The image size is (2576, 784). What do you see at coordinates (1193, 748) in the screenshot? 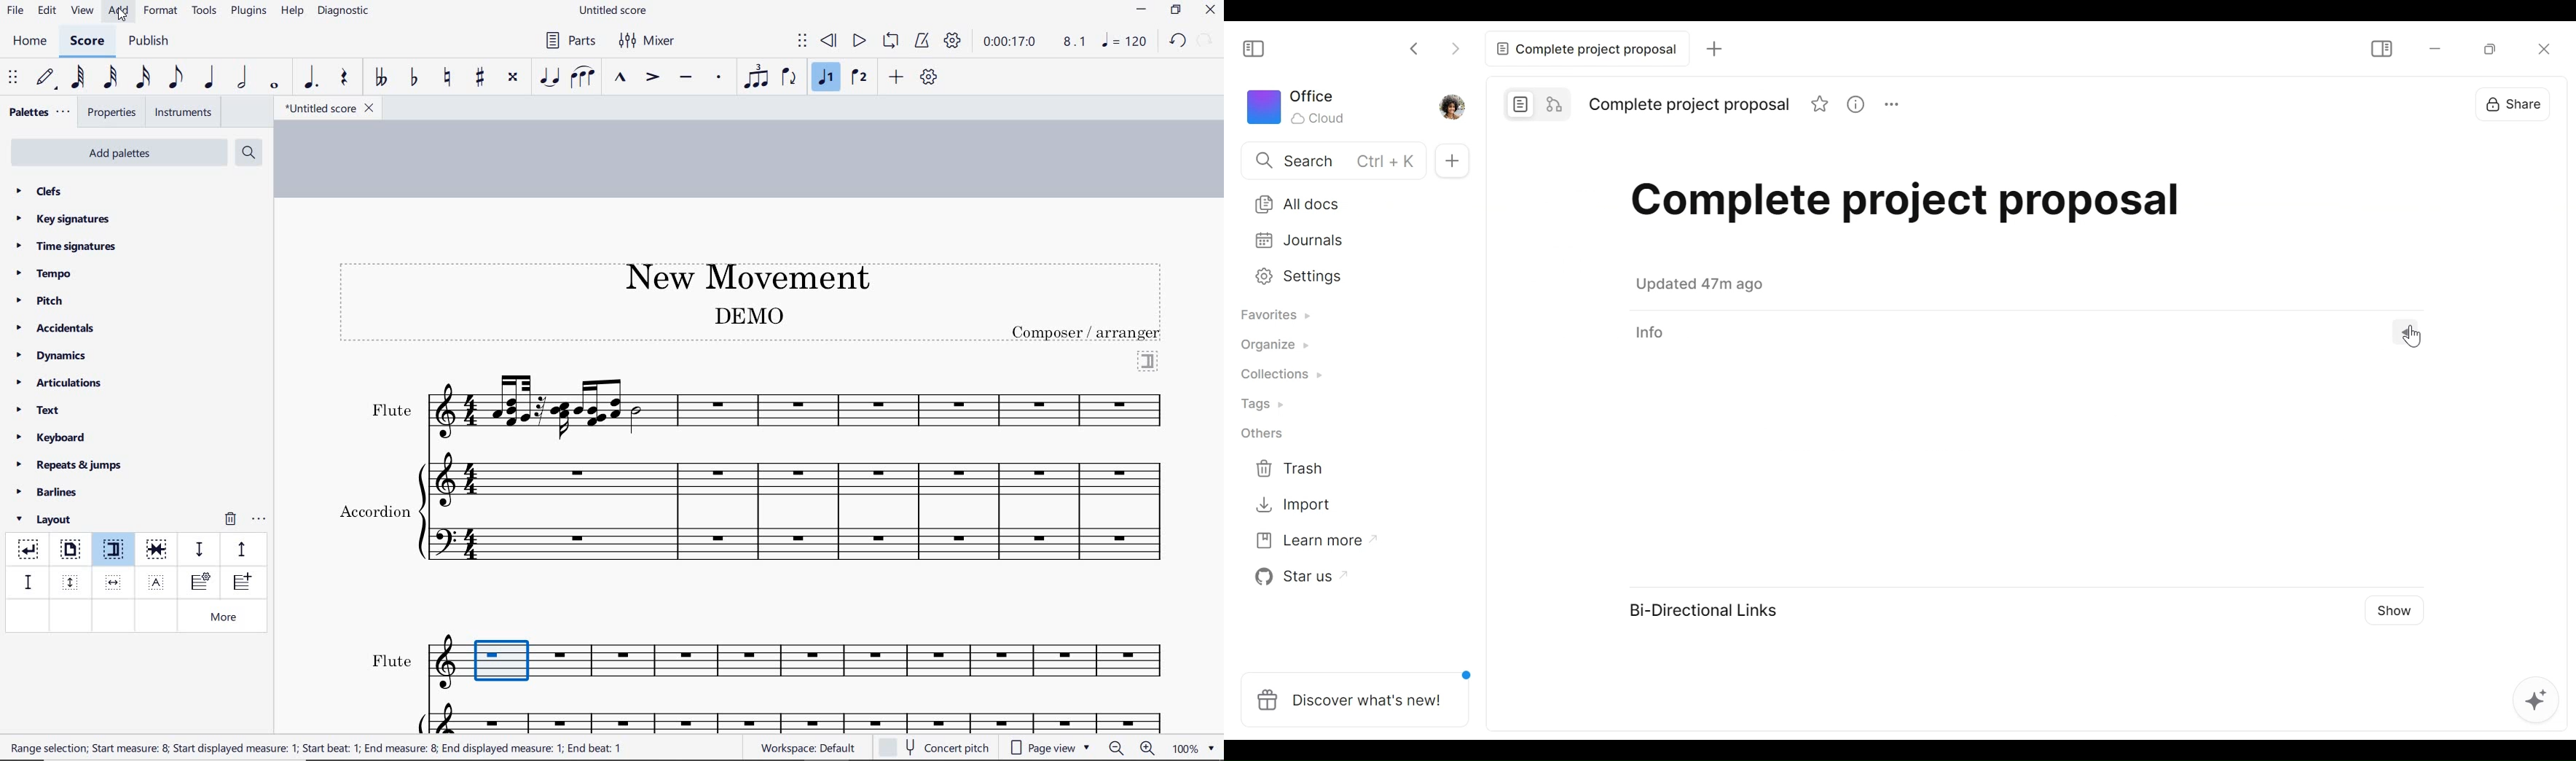
I see `zoom factor` at bounding box center [1193, 748].